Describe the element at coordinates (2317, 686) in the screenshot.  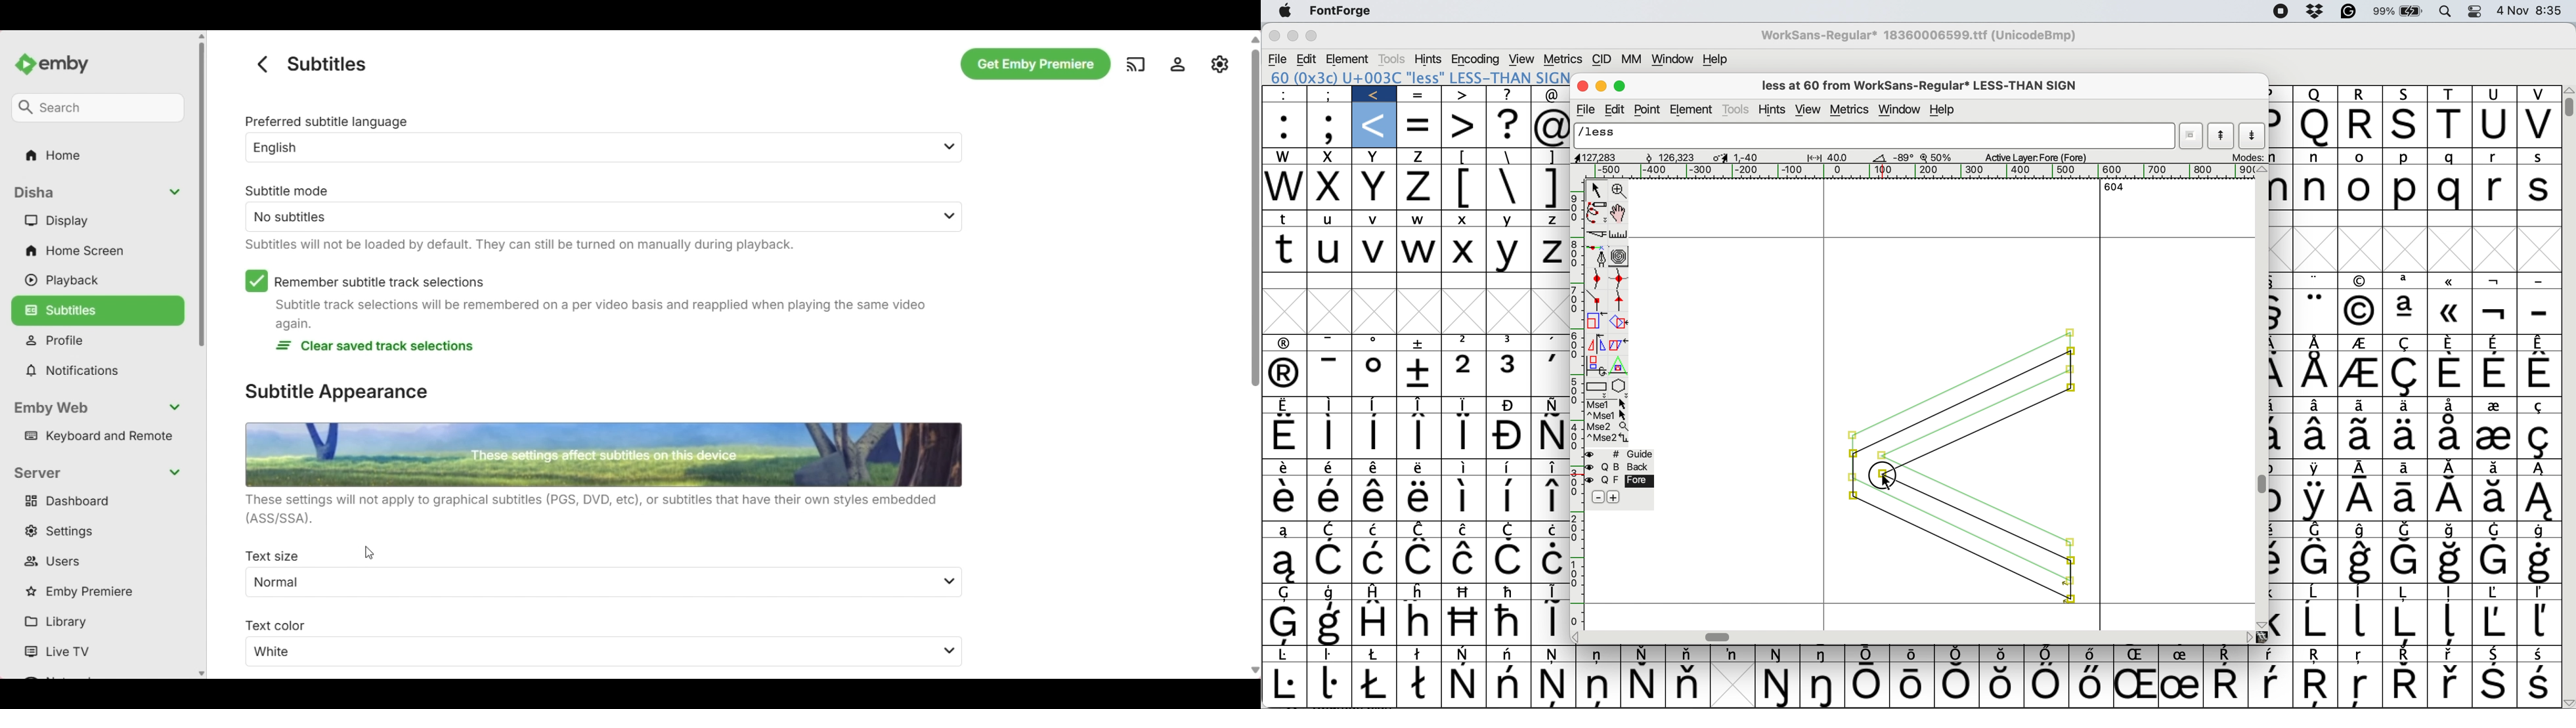
I see `Symbol` at that location.